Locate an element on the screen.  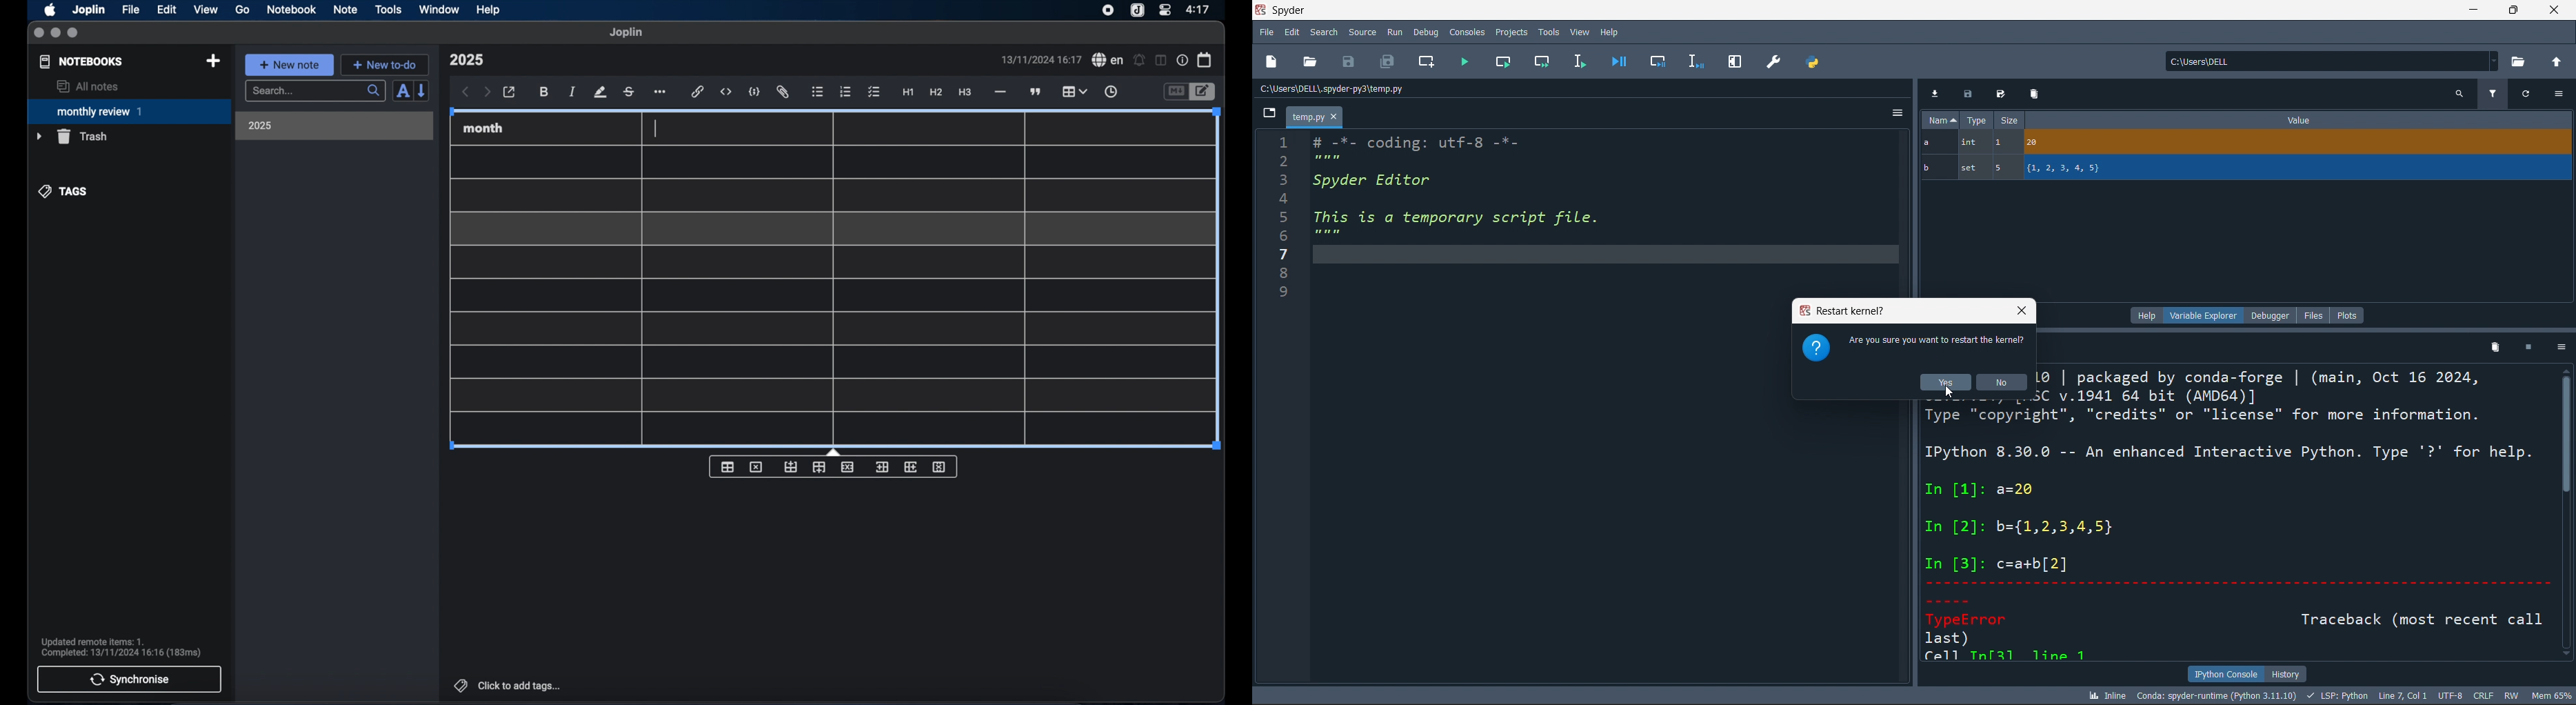
edit is located at coordinates (1291, 34).